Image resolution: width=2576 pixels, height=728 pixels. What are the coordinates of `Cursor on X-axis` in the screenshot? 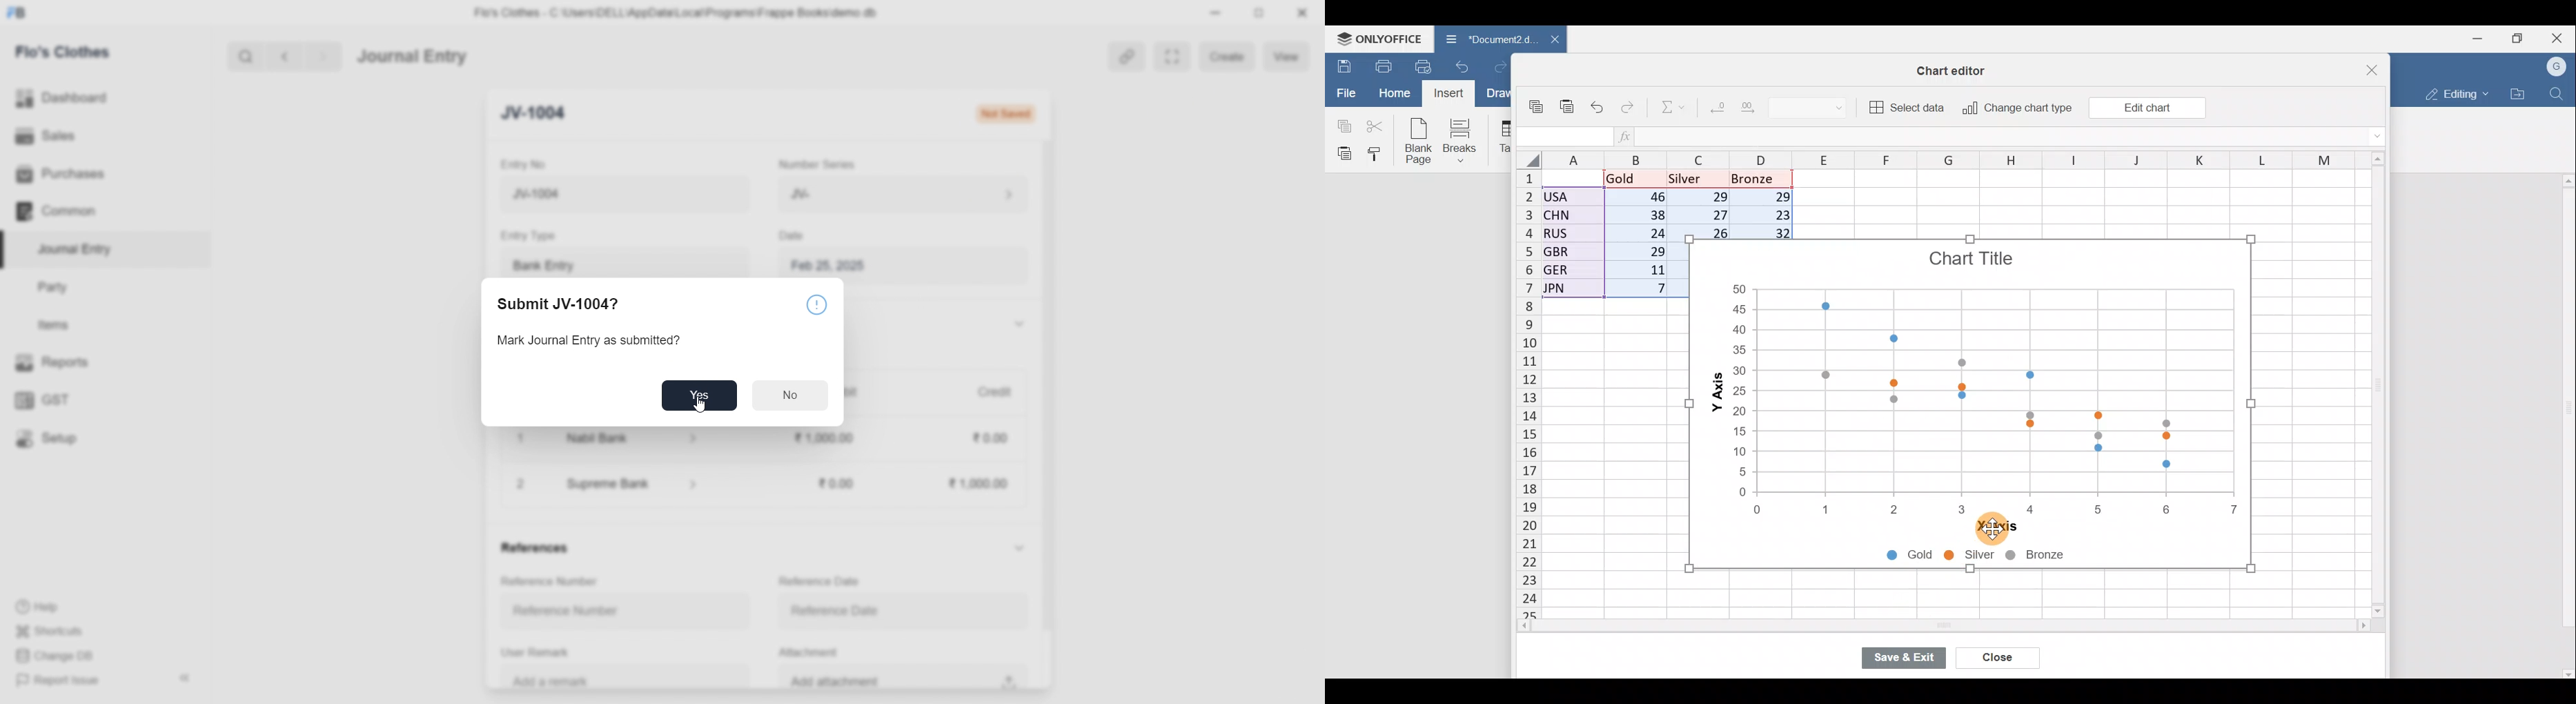 It's located at (1991, 528).